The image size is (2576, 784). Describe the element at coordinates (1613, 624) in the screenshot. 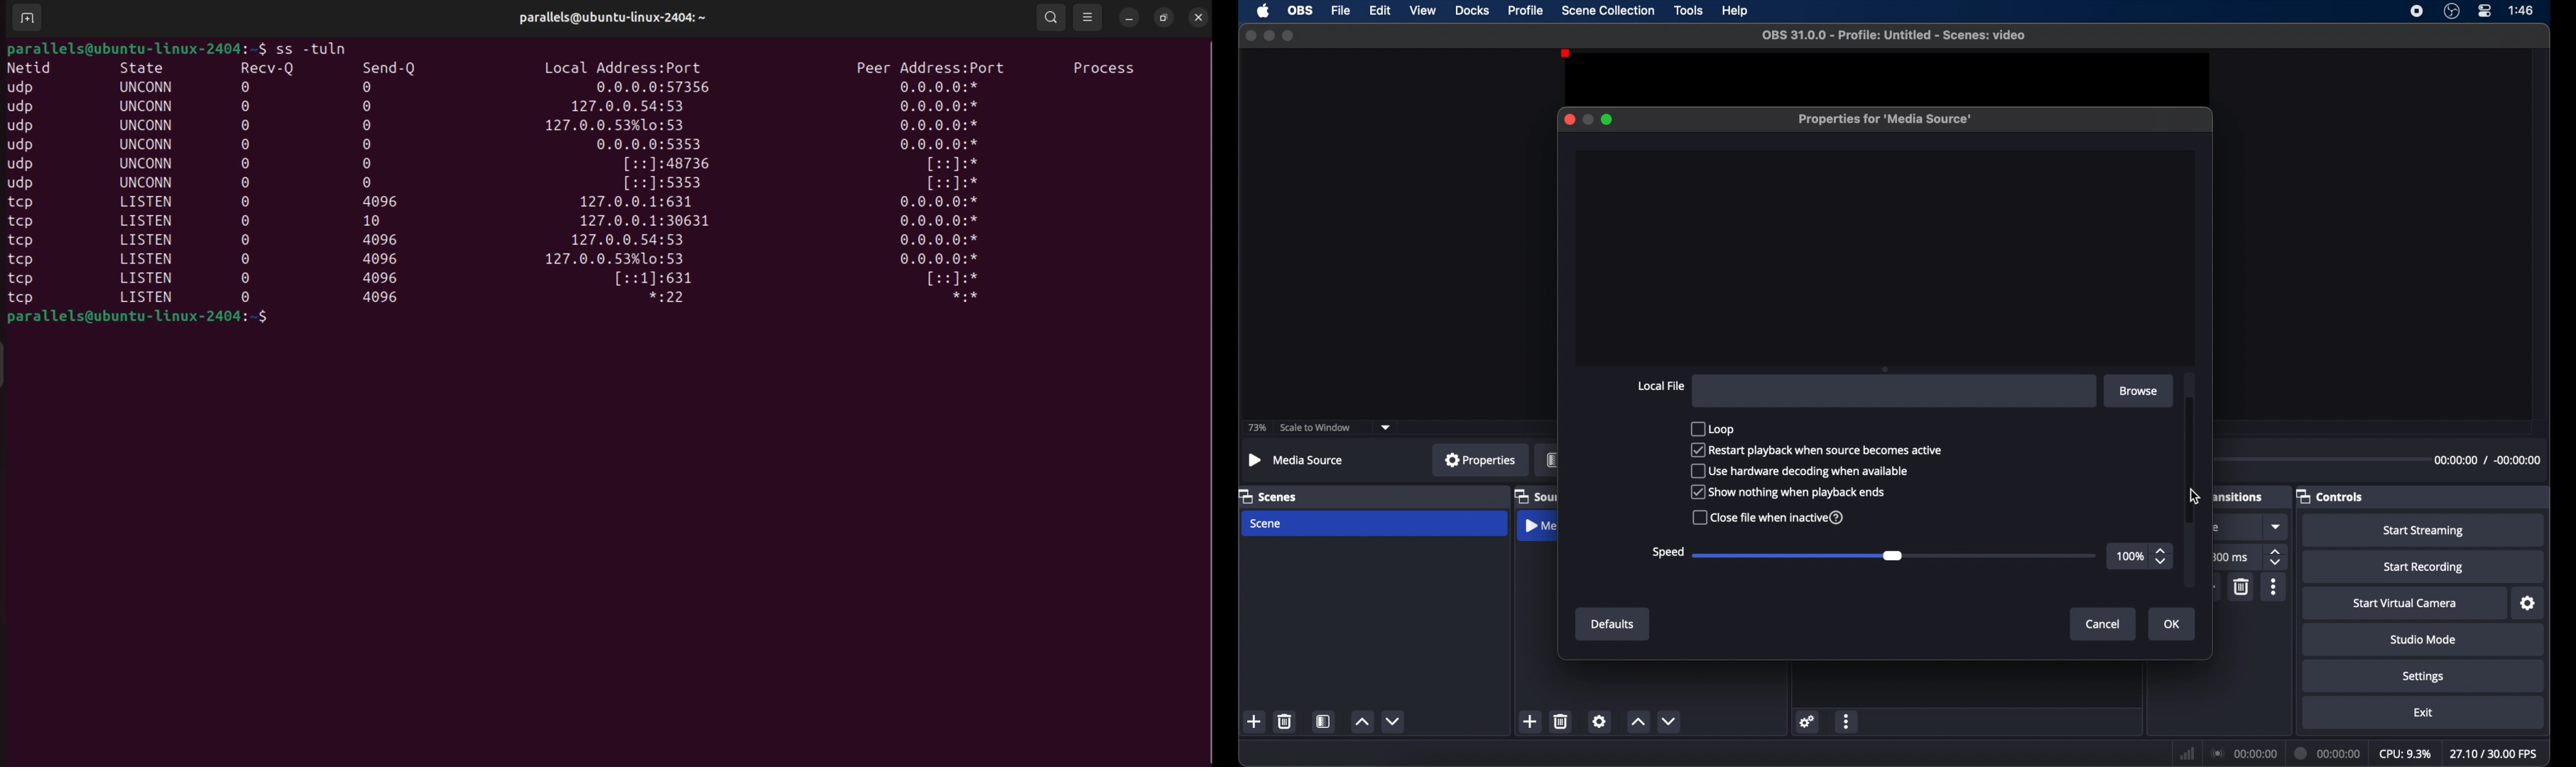

I see `defaults` at that location.